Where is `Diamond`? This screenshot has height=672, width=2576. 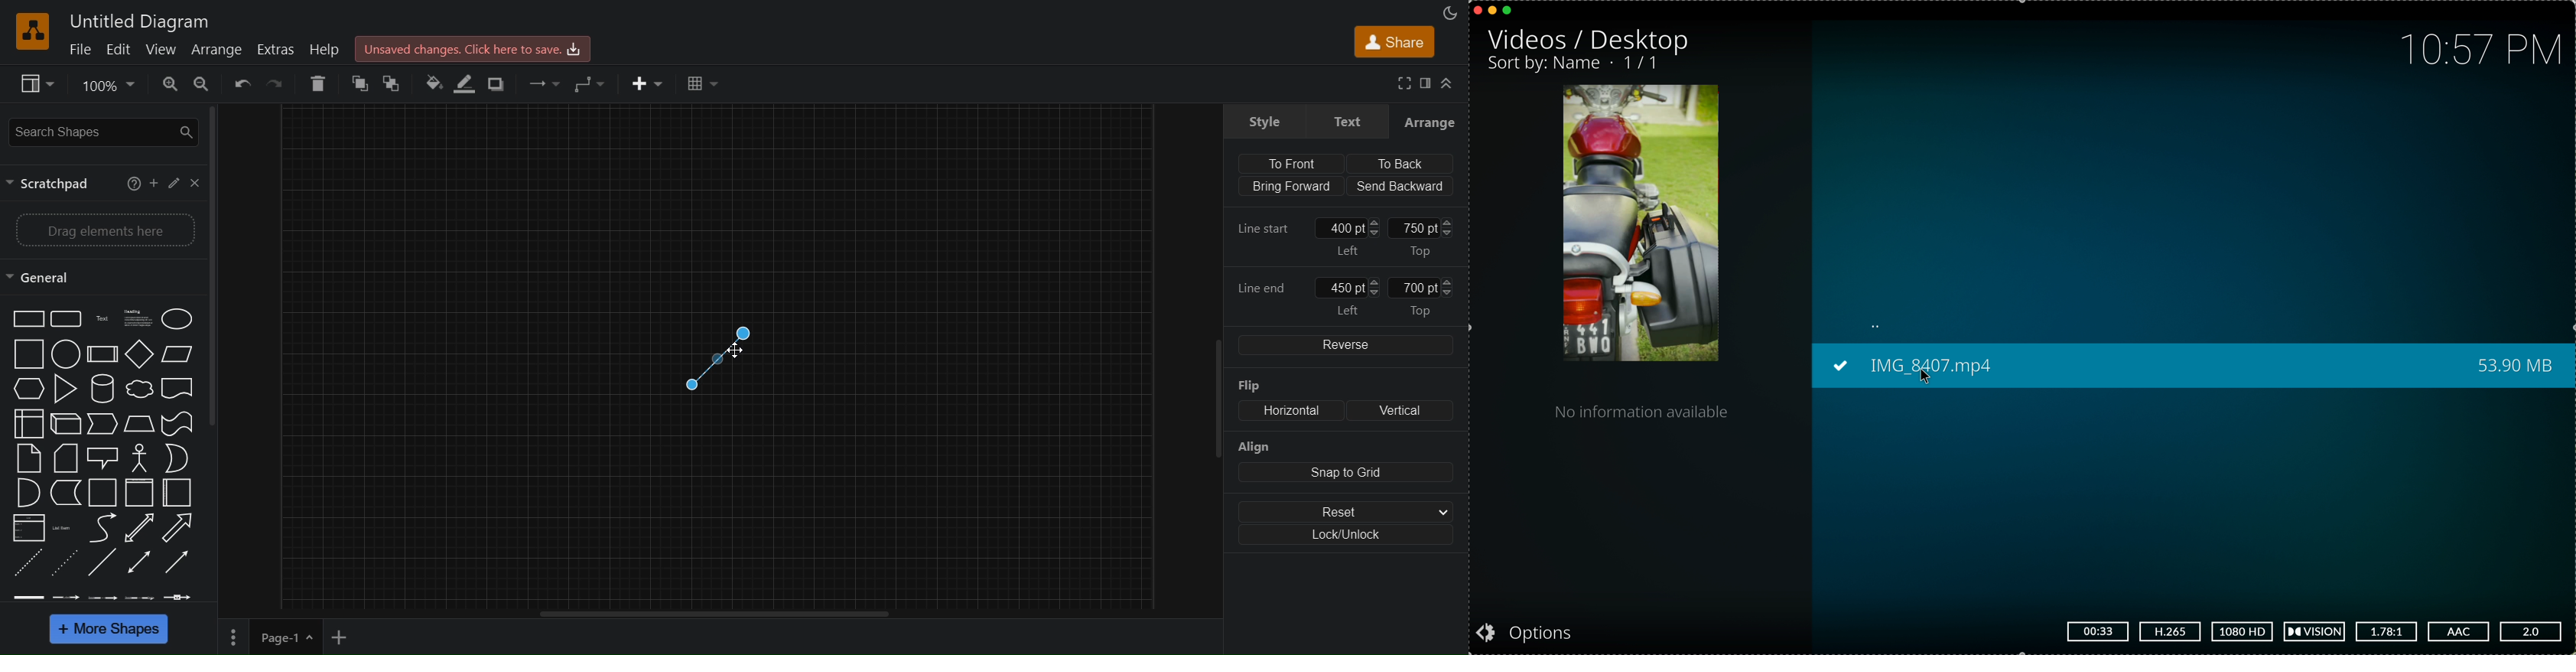 Diamond is located at coordinates (138, 354).